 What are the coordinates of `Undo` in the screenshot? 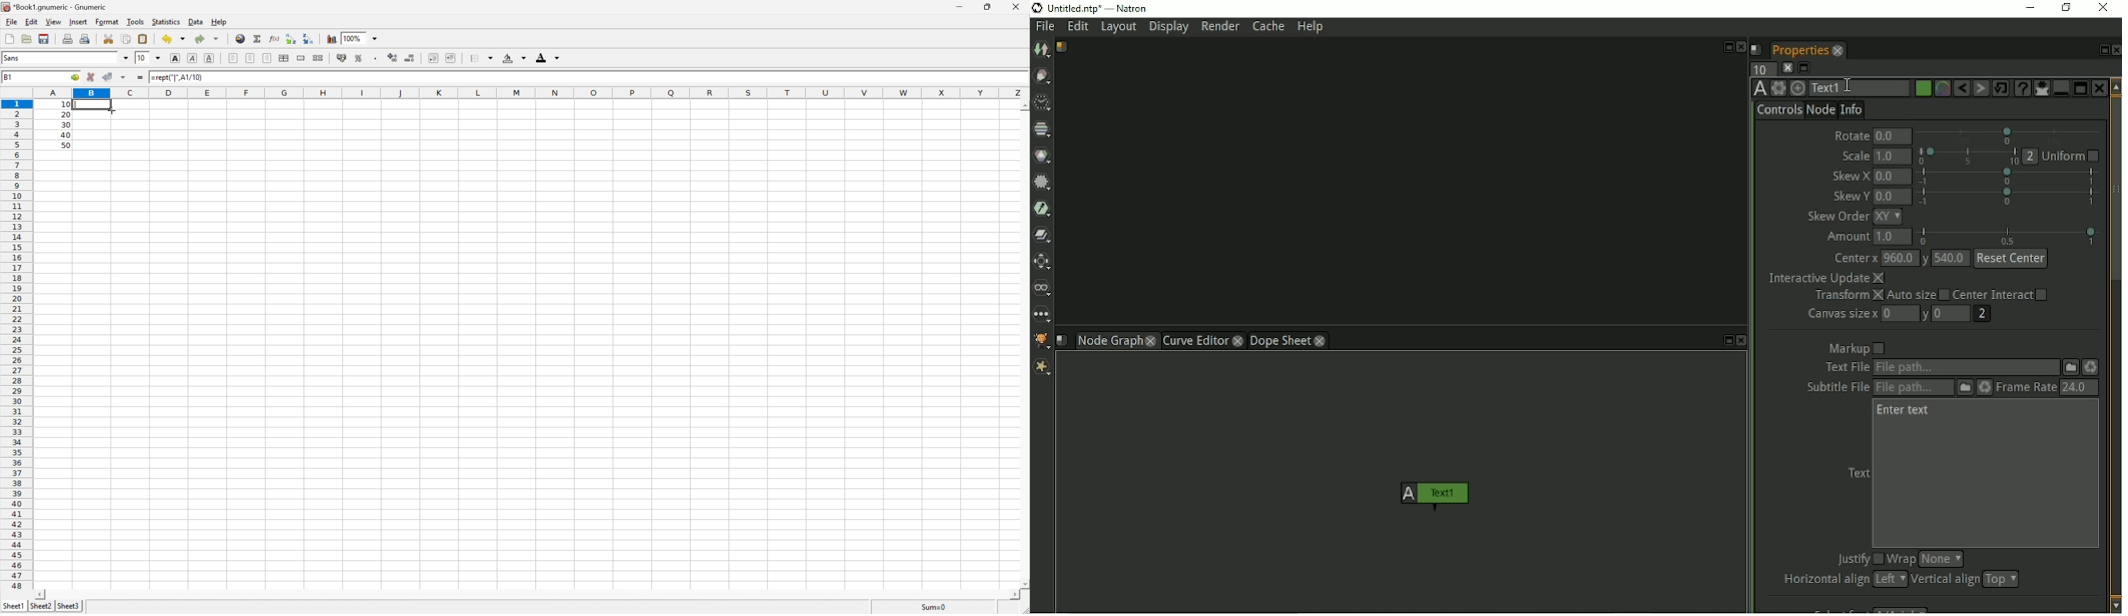 It's located at (173, 38).